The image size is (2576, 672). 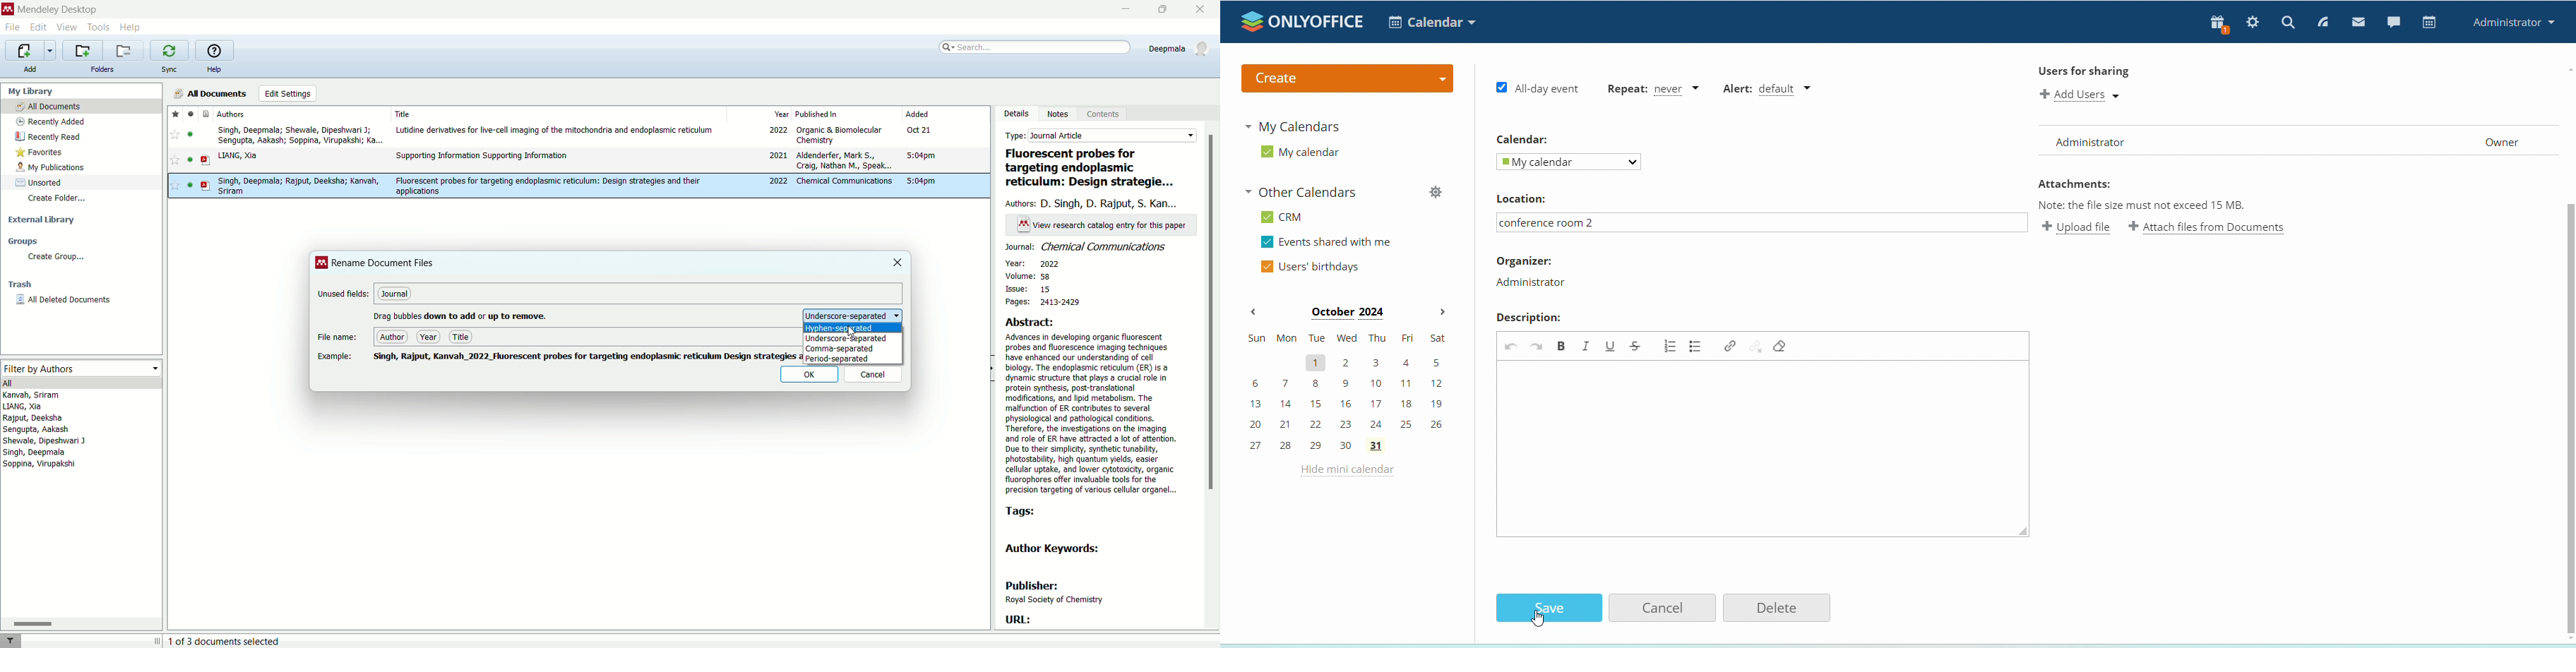 I want to click on favorite, so click(x=175, y=135).